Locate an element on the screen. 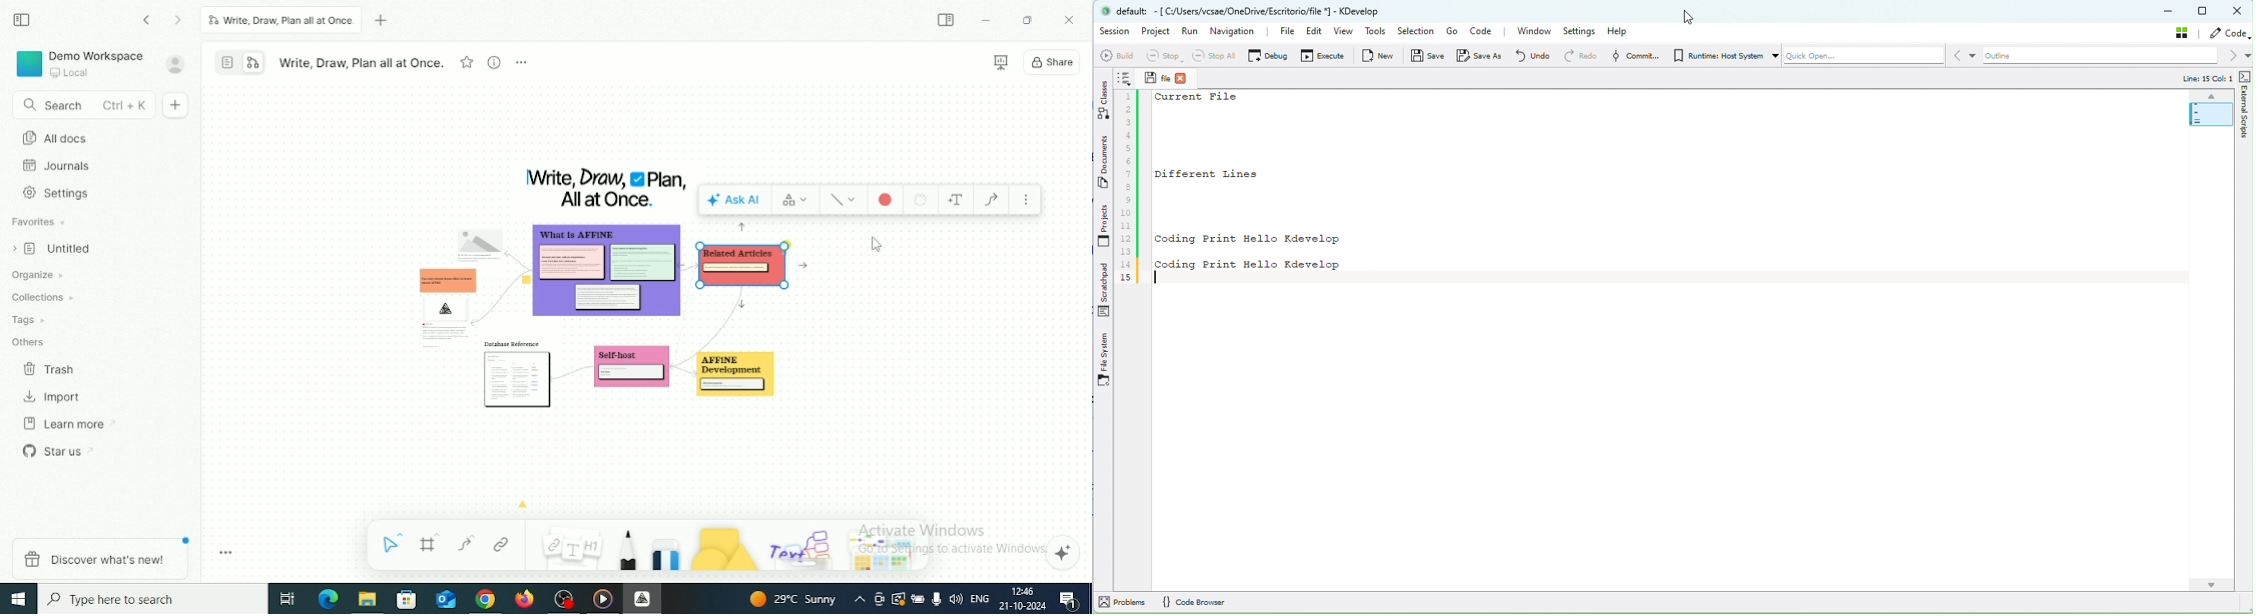 This screenshot has width=2268, height=616. Star us is located at coordinates (59, 450).